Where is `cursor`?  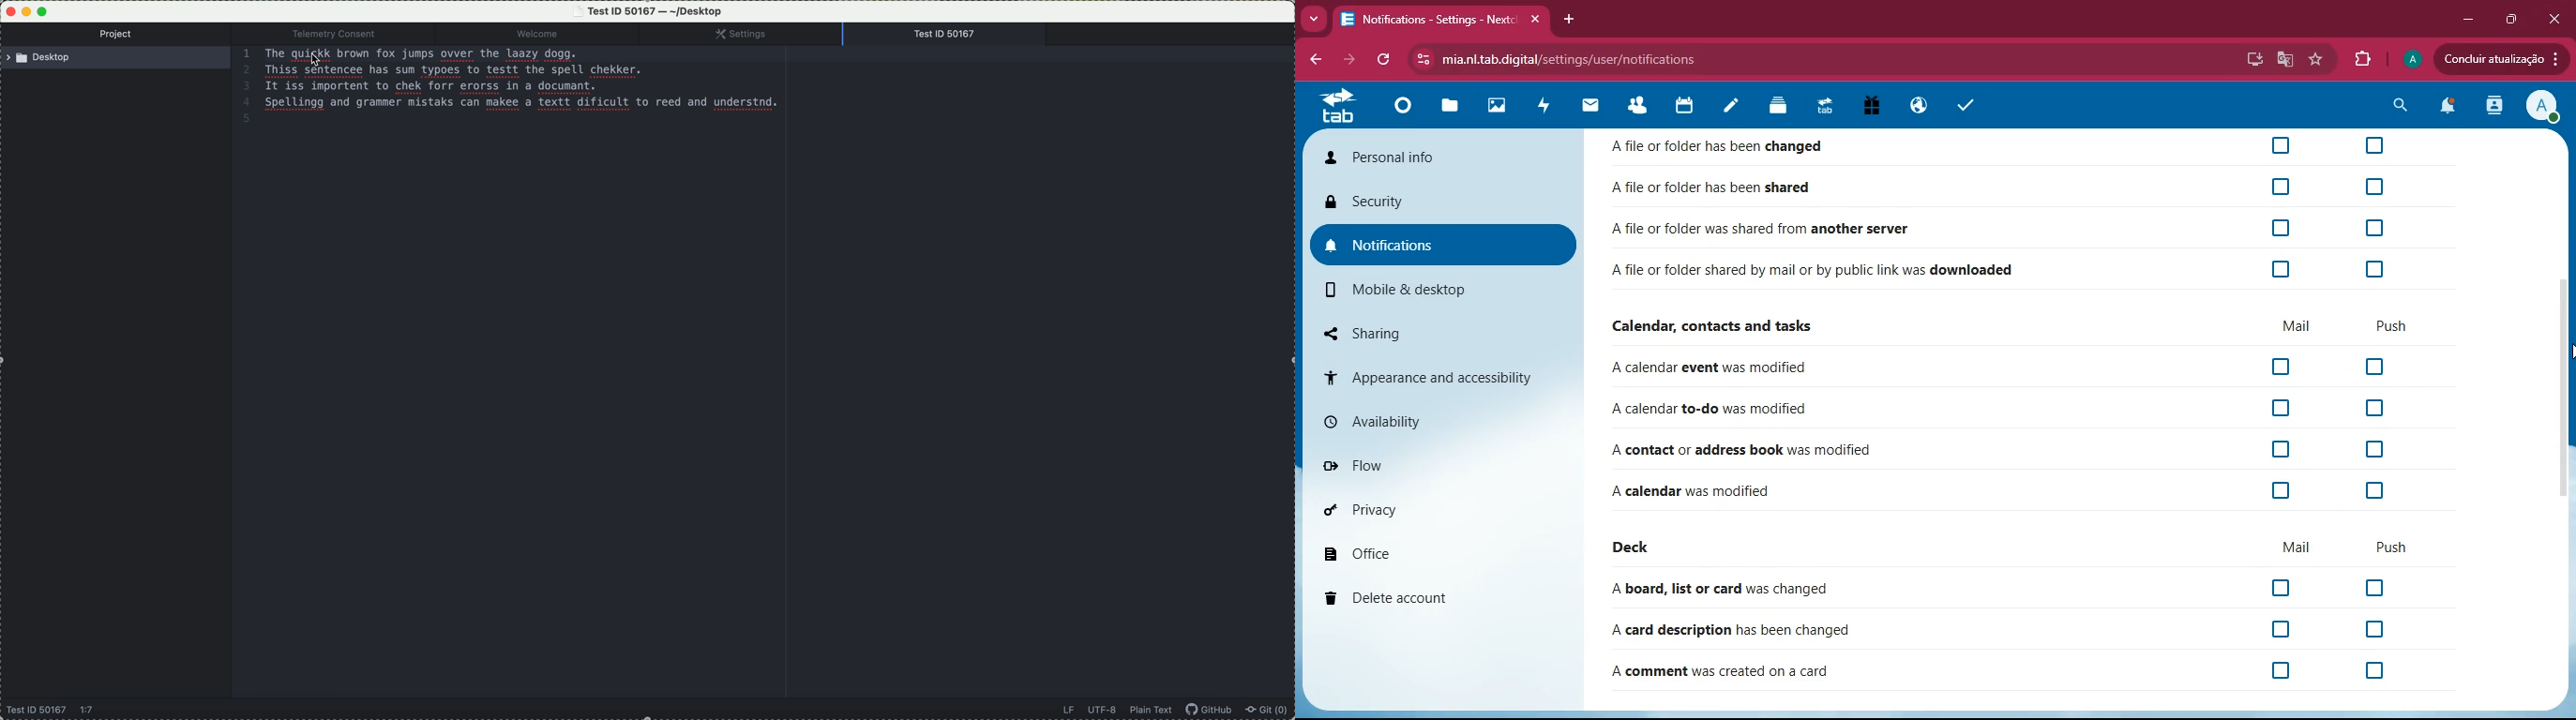 cursor is located at coordinates (314, 64).